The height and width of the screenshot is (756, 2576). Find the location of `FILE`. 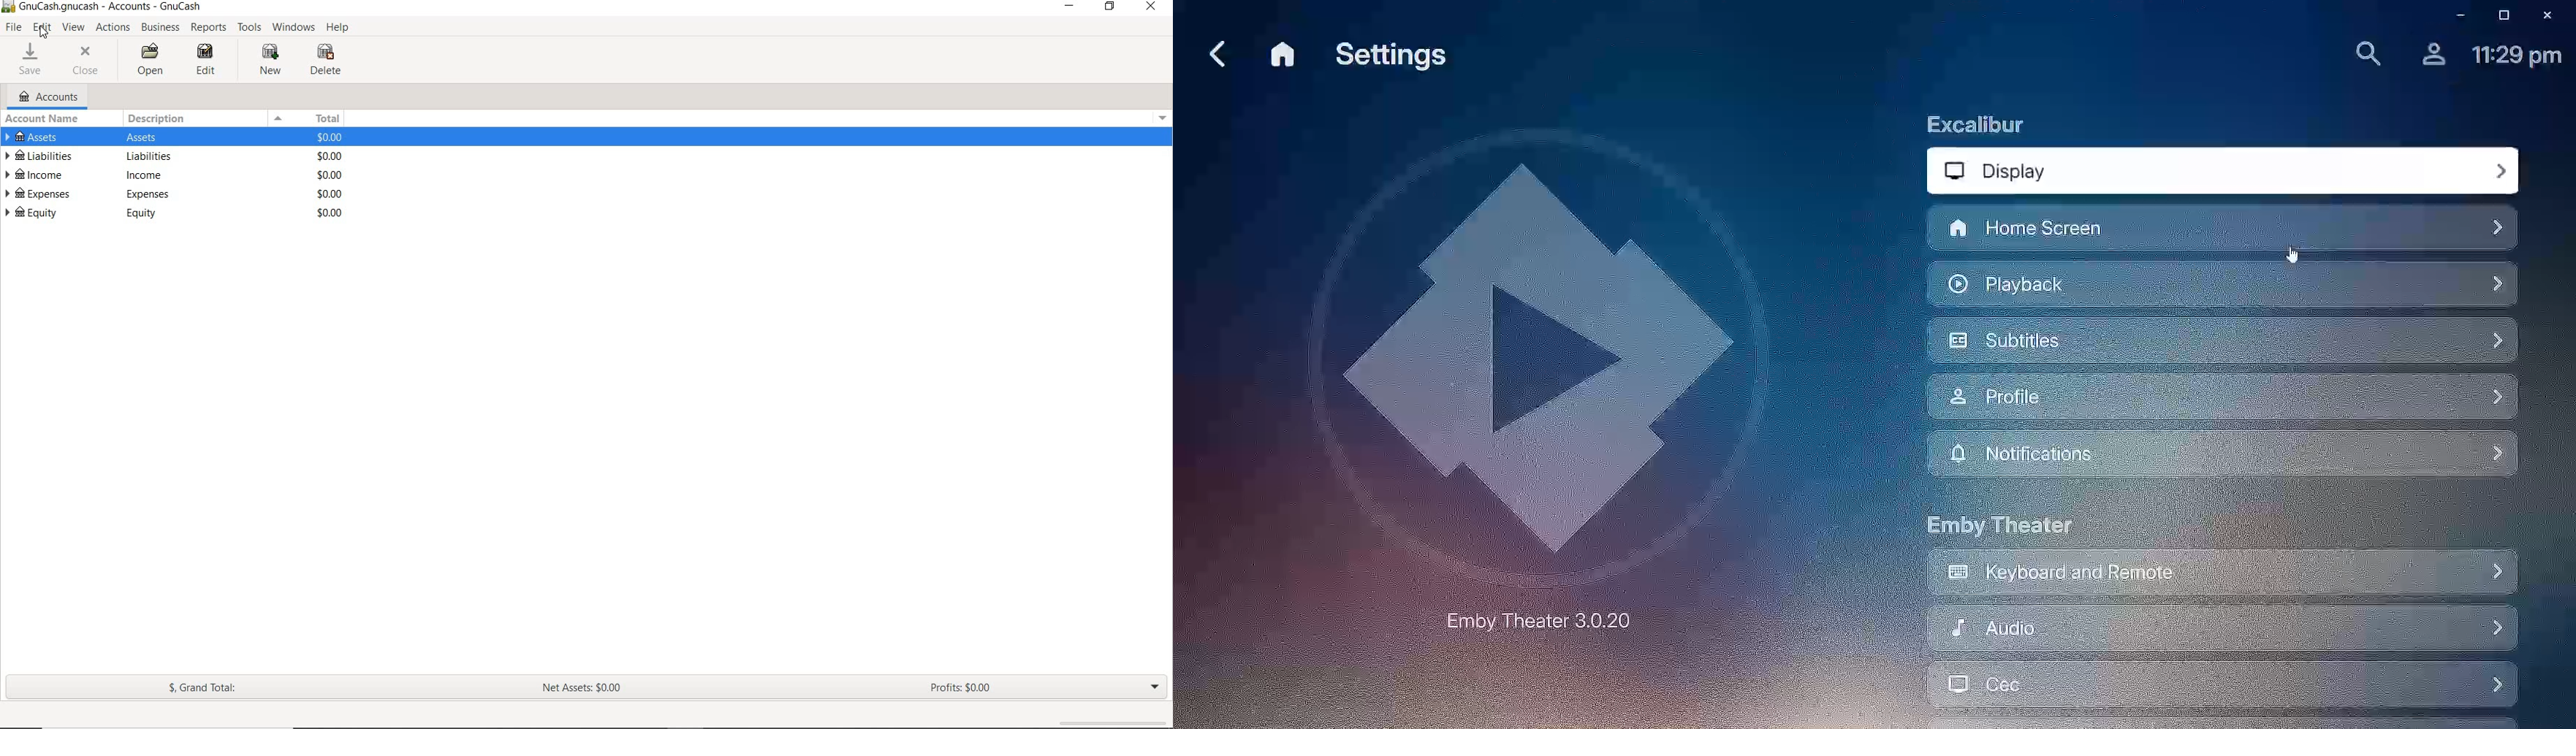

FILE is located at coordinates (13, 28).